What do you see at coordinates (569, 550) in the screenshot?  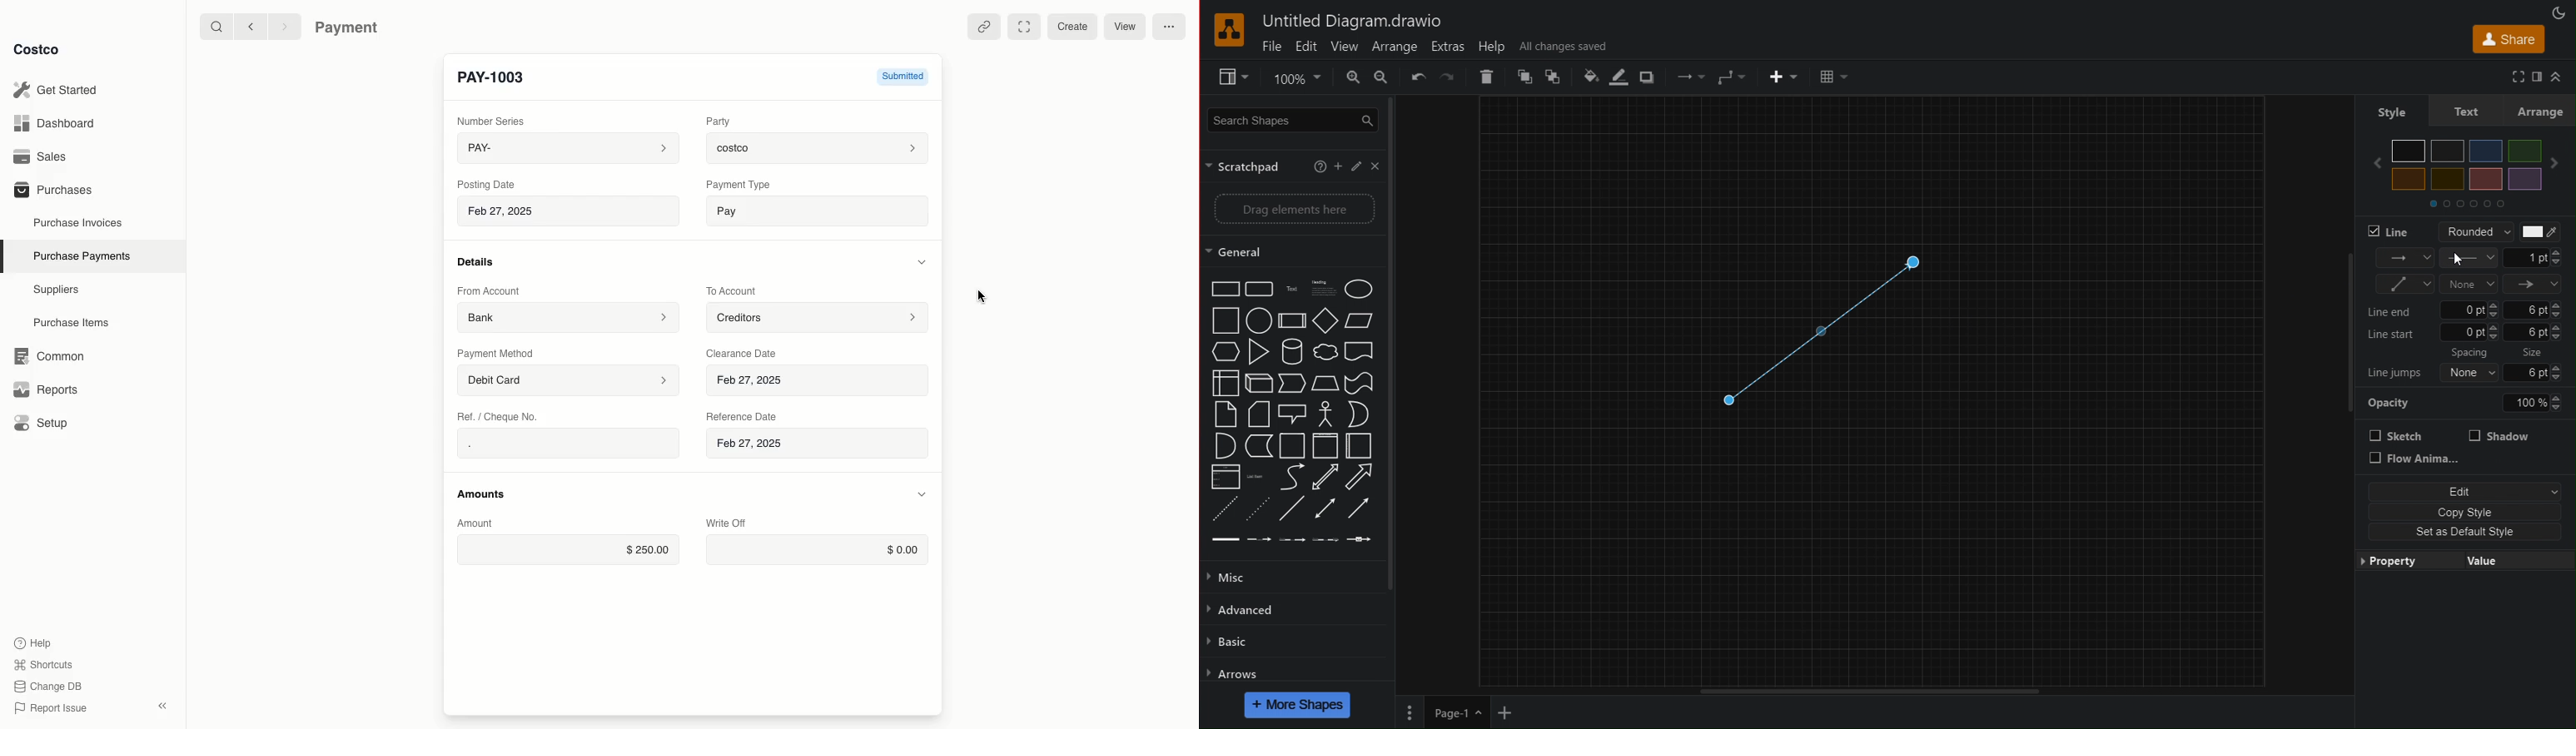 I see `$250.00` at bounding box center [569, 550].